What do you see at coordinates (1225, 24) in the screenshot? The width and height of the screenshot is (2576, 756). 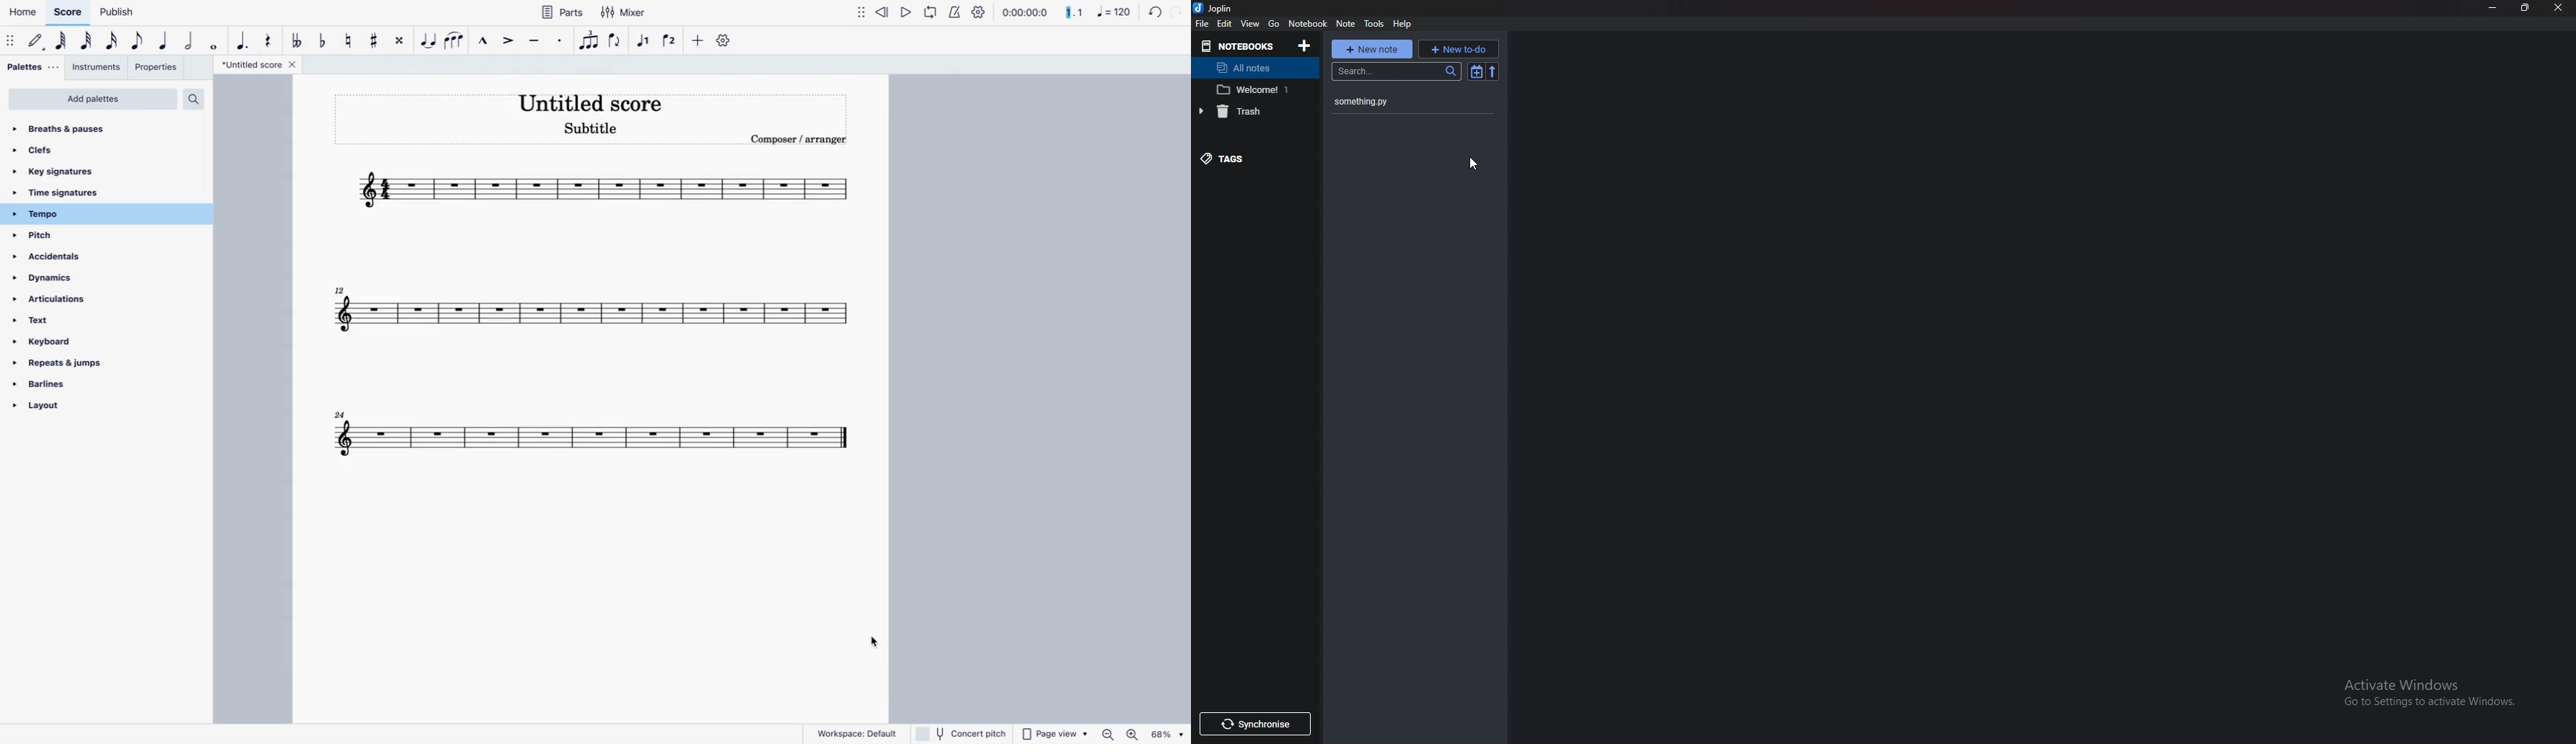 I see `Edit` at bounding box center [1225, 24].